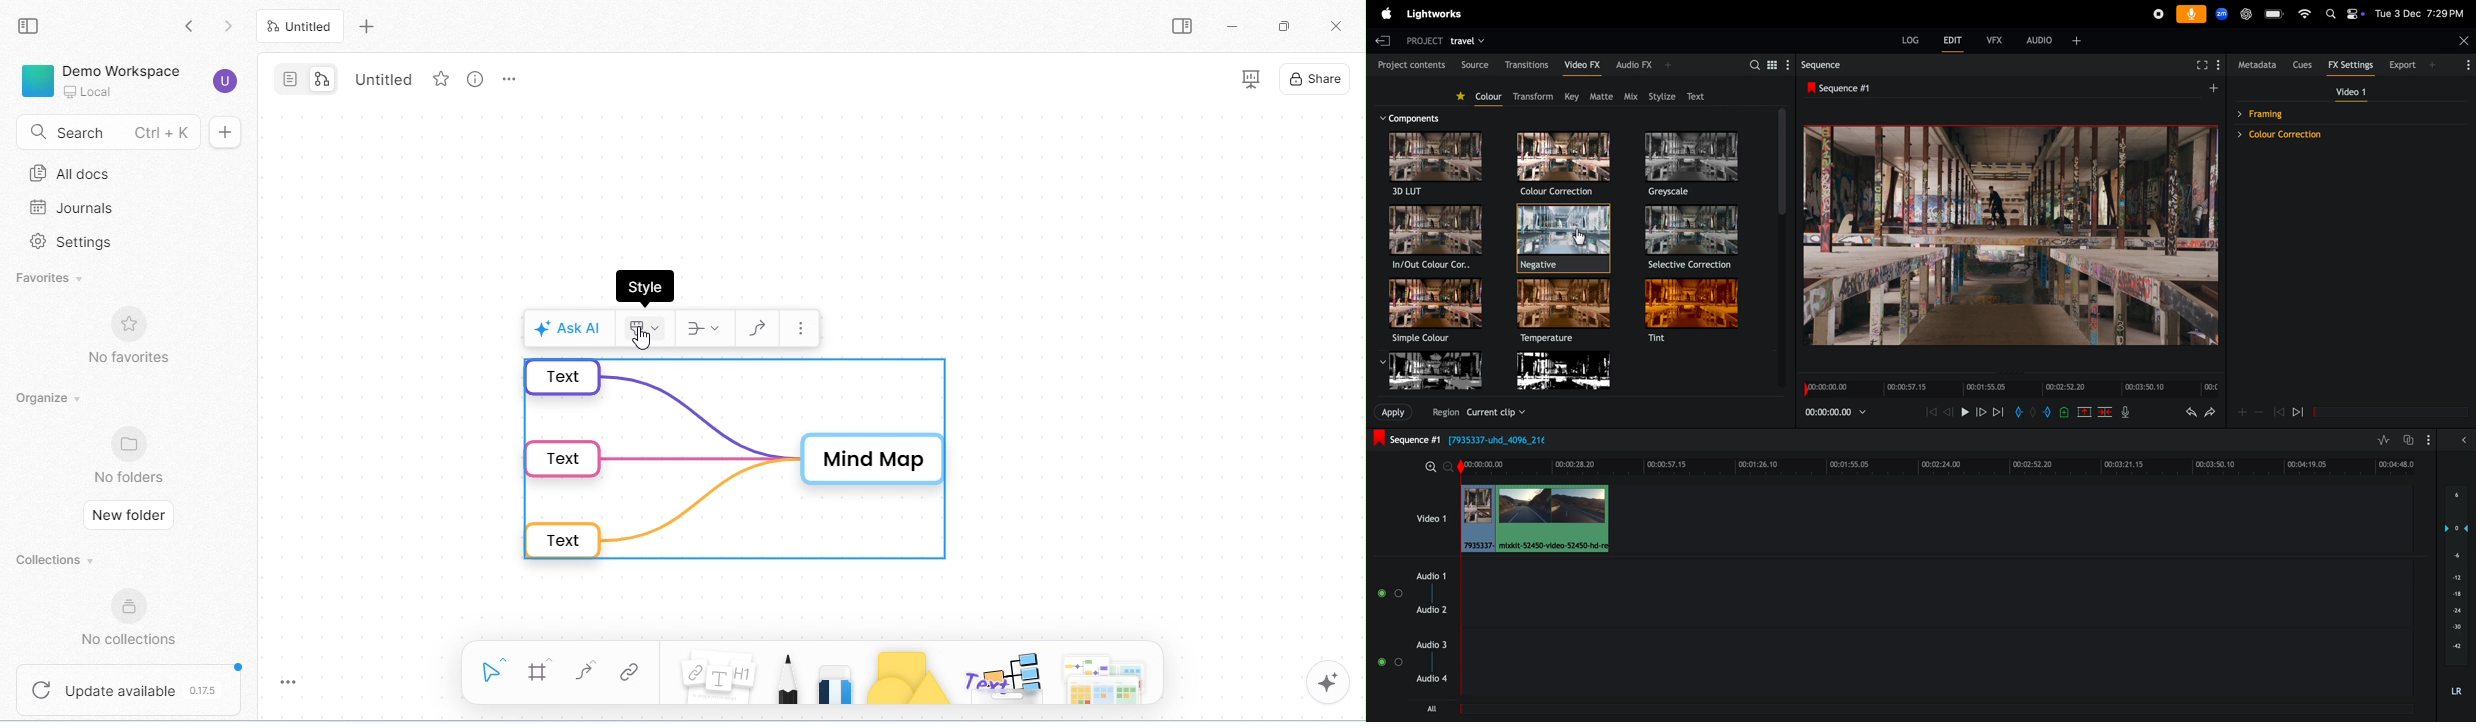  Describe the element at coordinates (2344, 12) in the screenshot. I see `apple widgets` at that location.